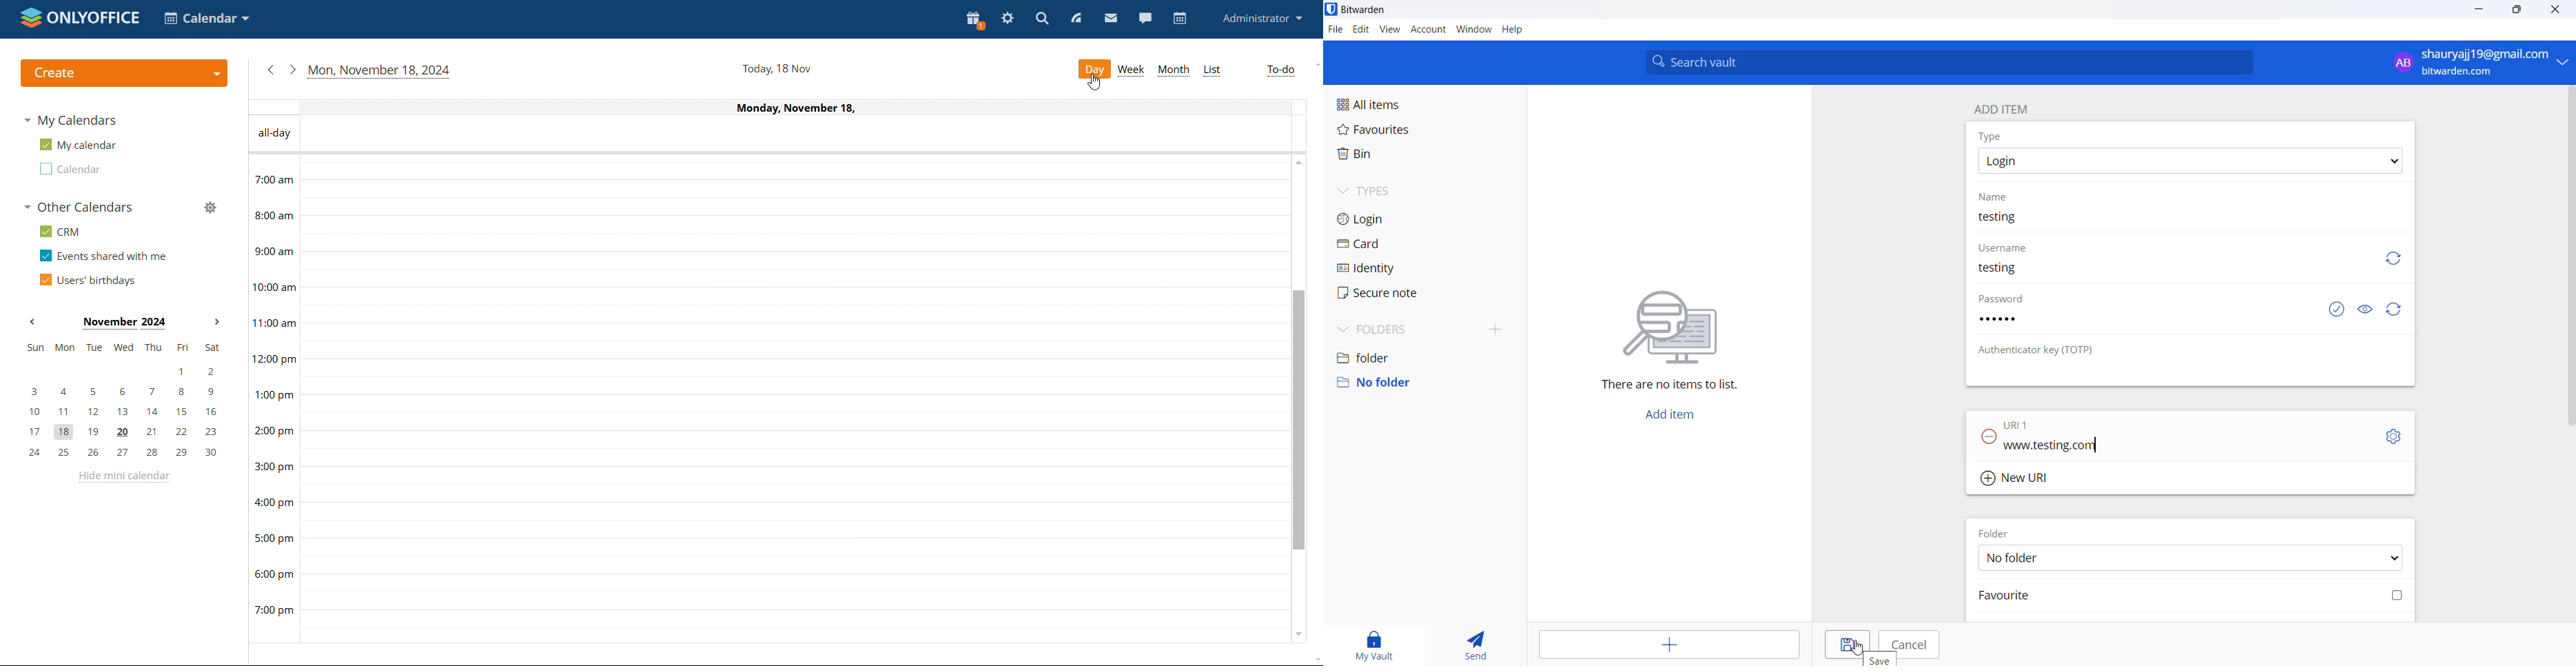 This screenshot has width=2576, height=672. What do you see at coordinates (2368, 307) in the screenshot?
I see `show or hide` at bounding box center [2368, 307].